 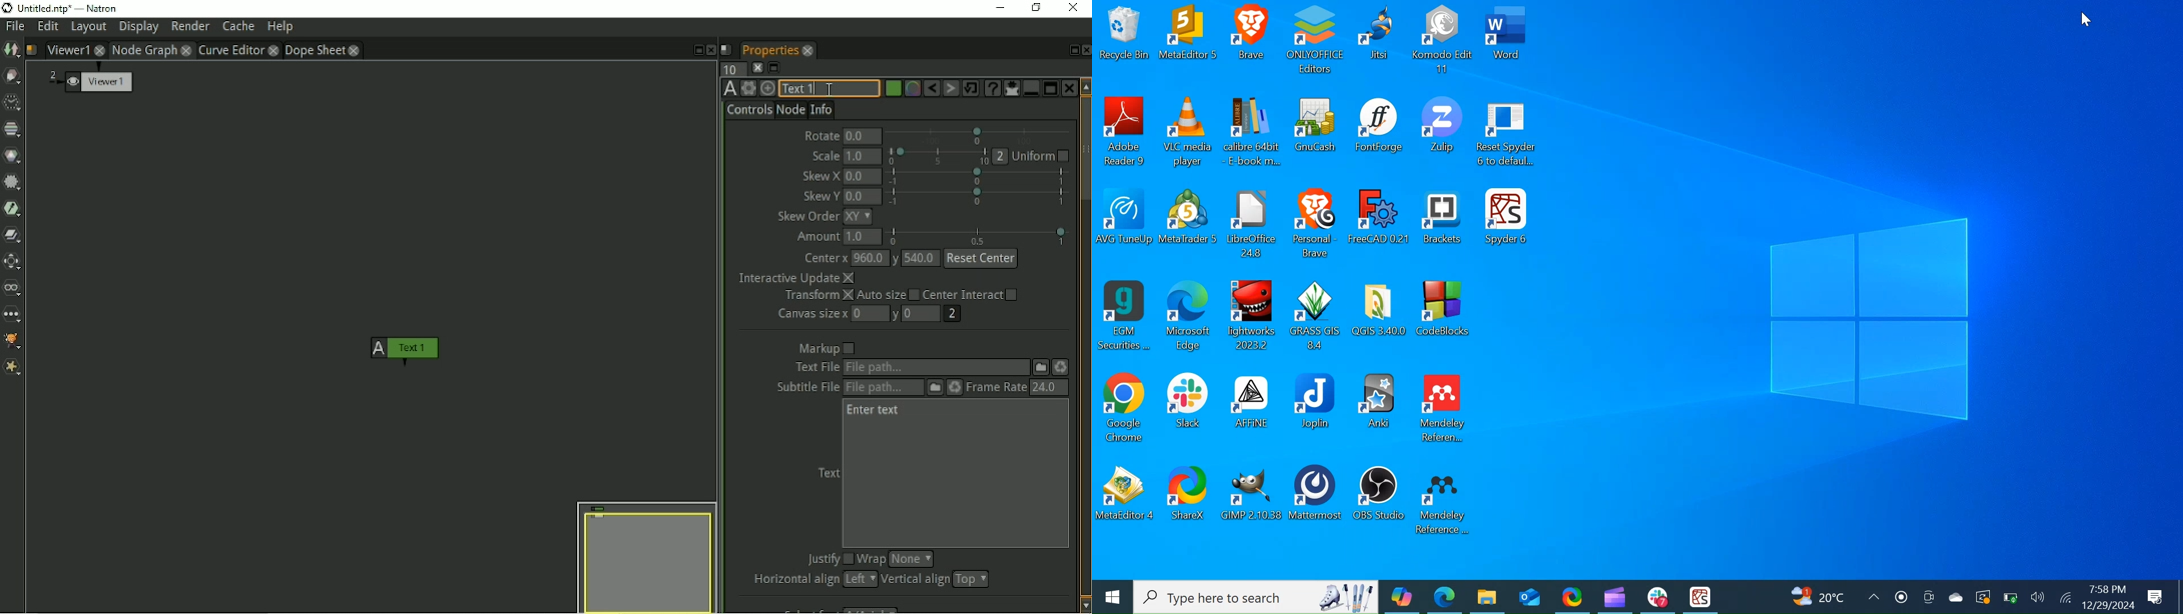 What do you see at coordinates (1314, 223) in the screenshot?
I see `Brave Desktop icon` at bounding box center [1314, 223].